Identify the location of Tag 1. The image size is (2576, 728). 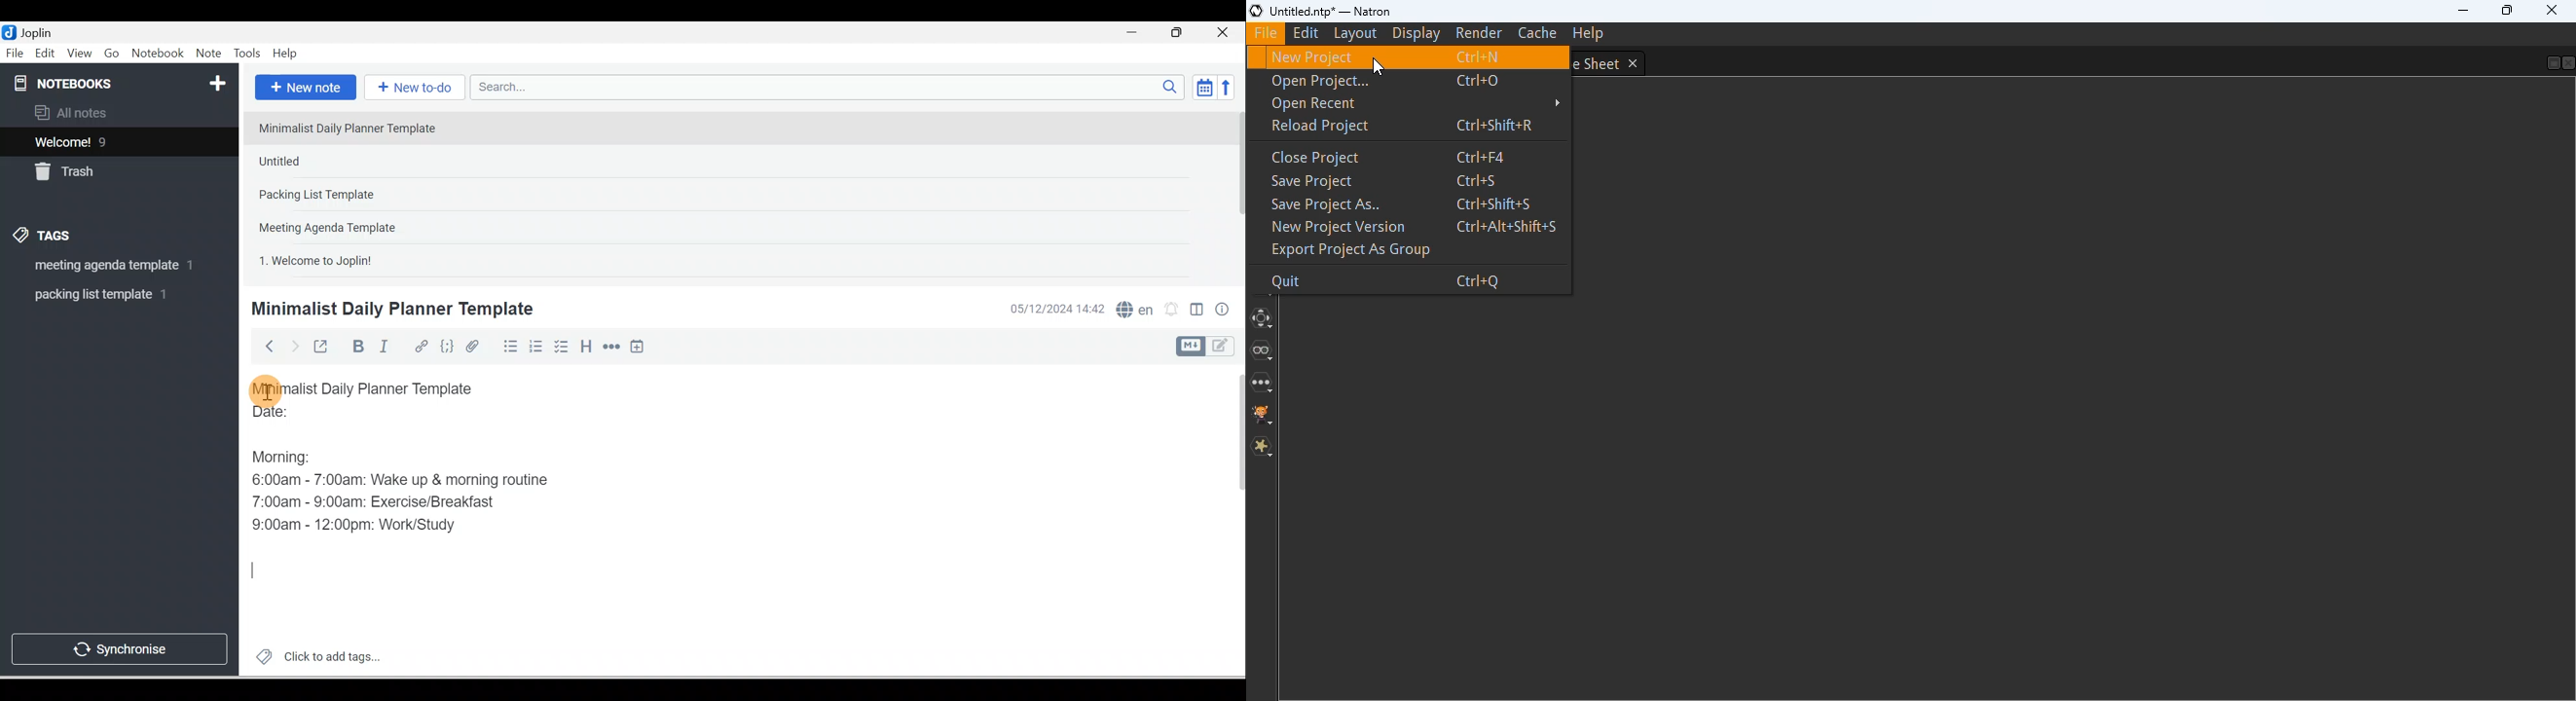
(102, 266).